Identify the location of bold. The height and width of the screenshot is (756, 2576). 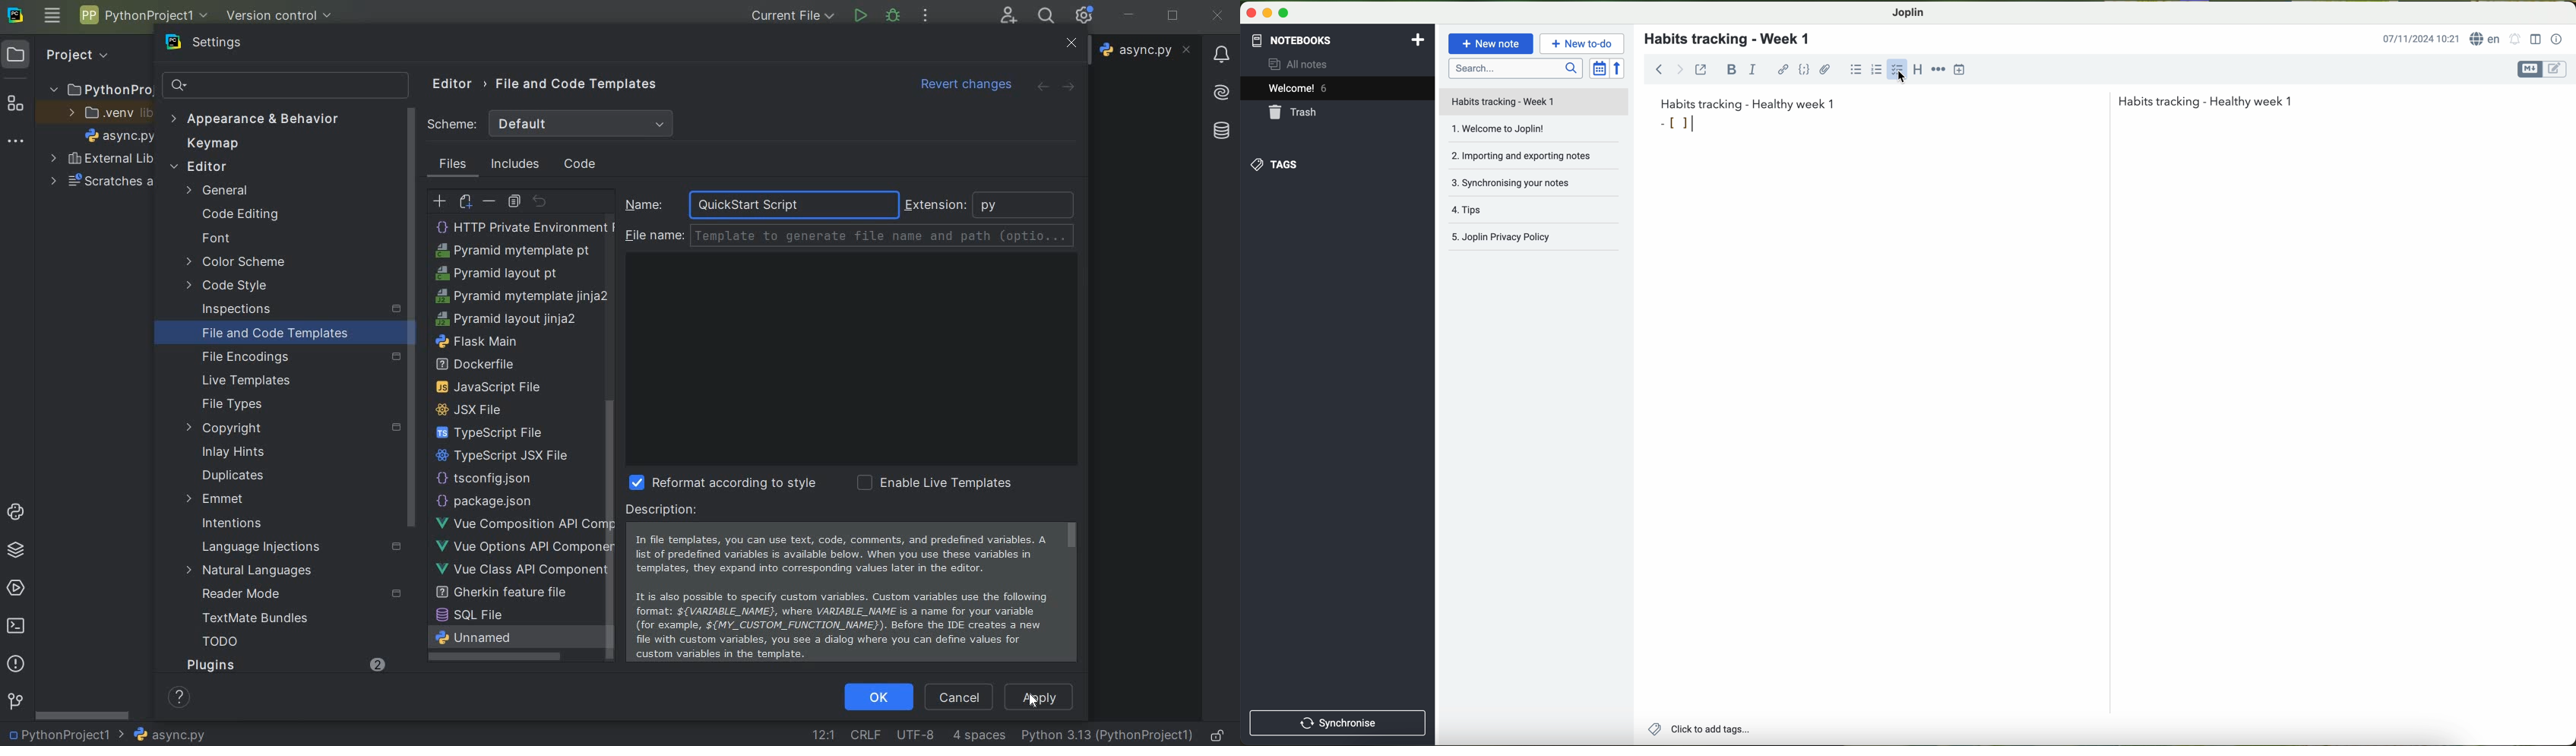
(1732, 70).